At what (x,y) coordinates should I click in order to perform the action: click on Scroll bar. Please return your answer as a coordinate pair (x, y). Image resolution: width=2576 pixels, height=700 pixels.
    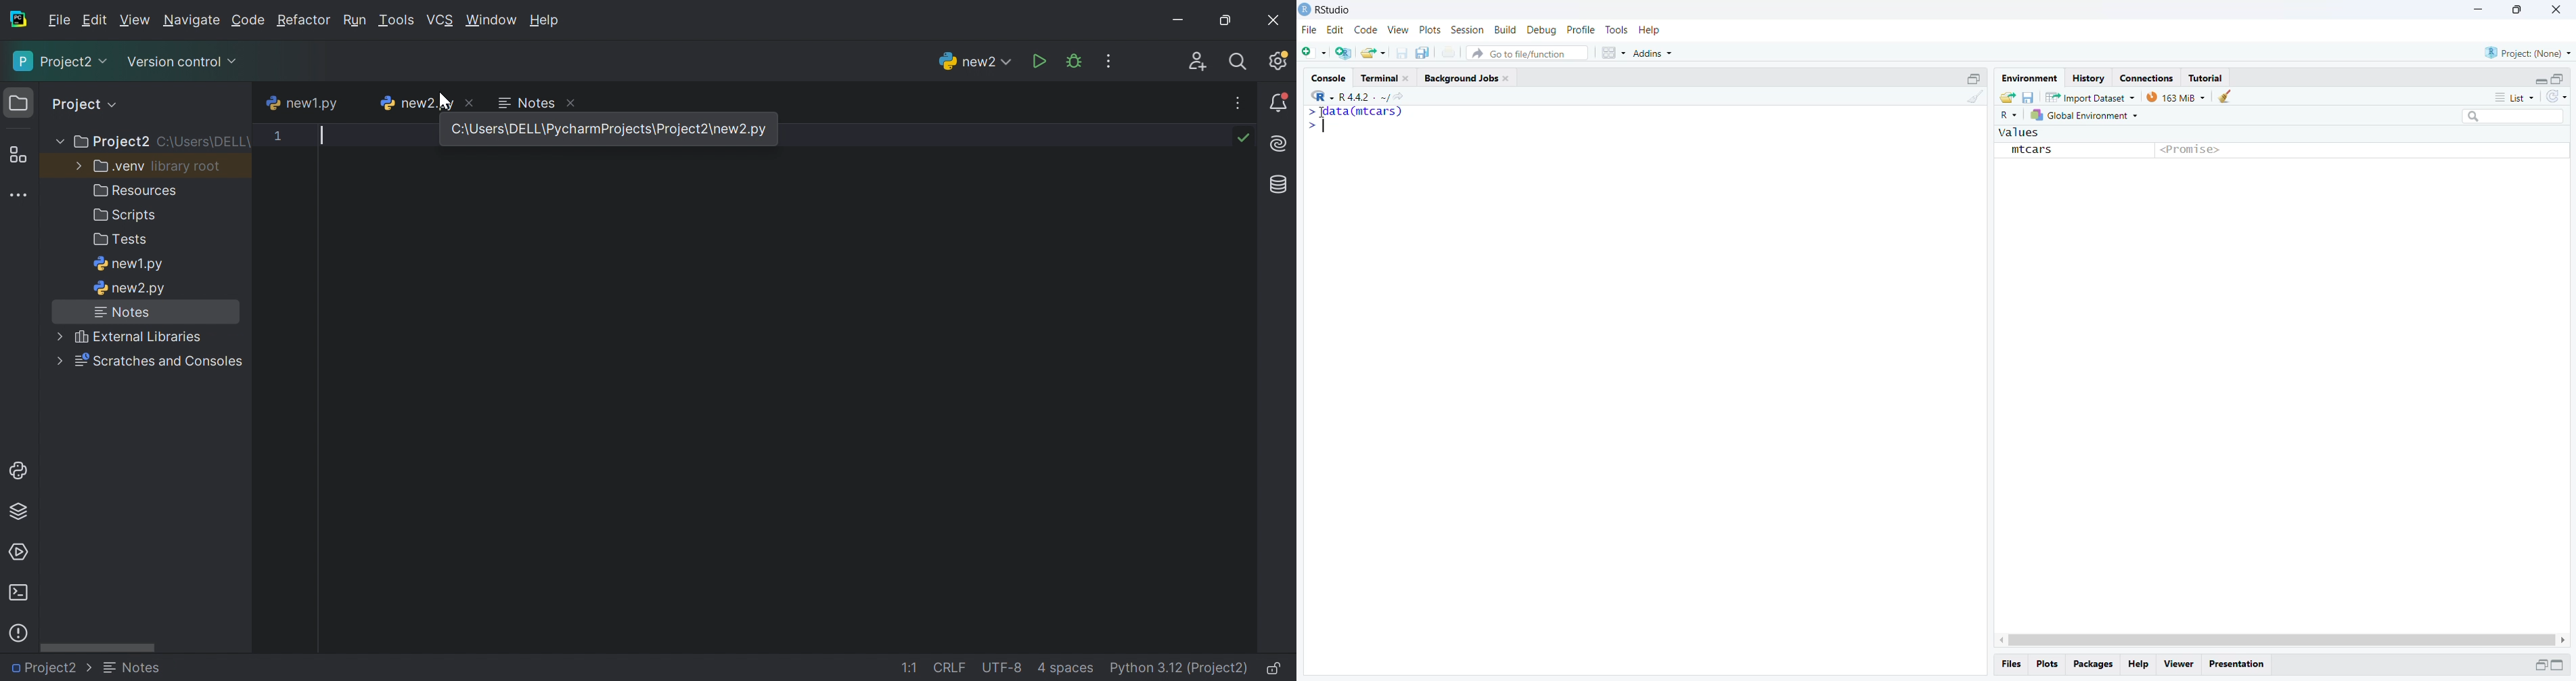
    Looking at the image, I should click on (97, 649).